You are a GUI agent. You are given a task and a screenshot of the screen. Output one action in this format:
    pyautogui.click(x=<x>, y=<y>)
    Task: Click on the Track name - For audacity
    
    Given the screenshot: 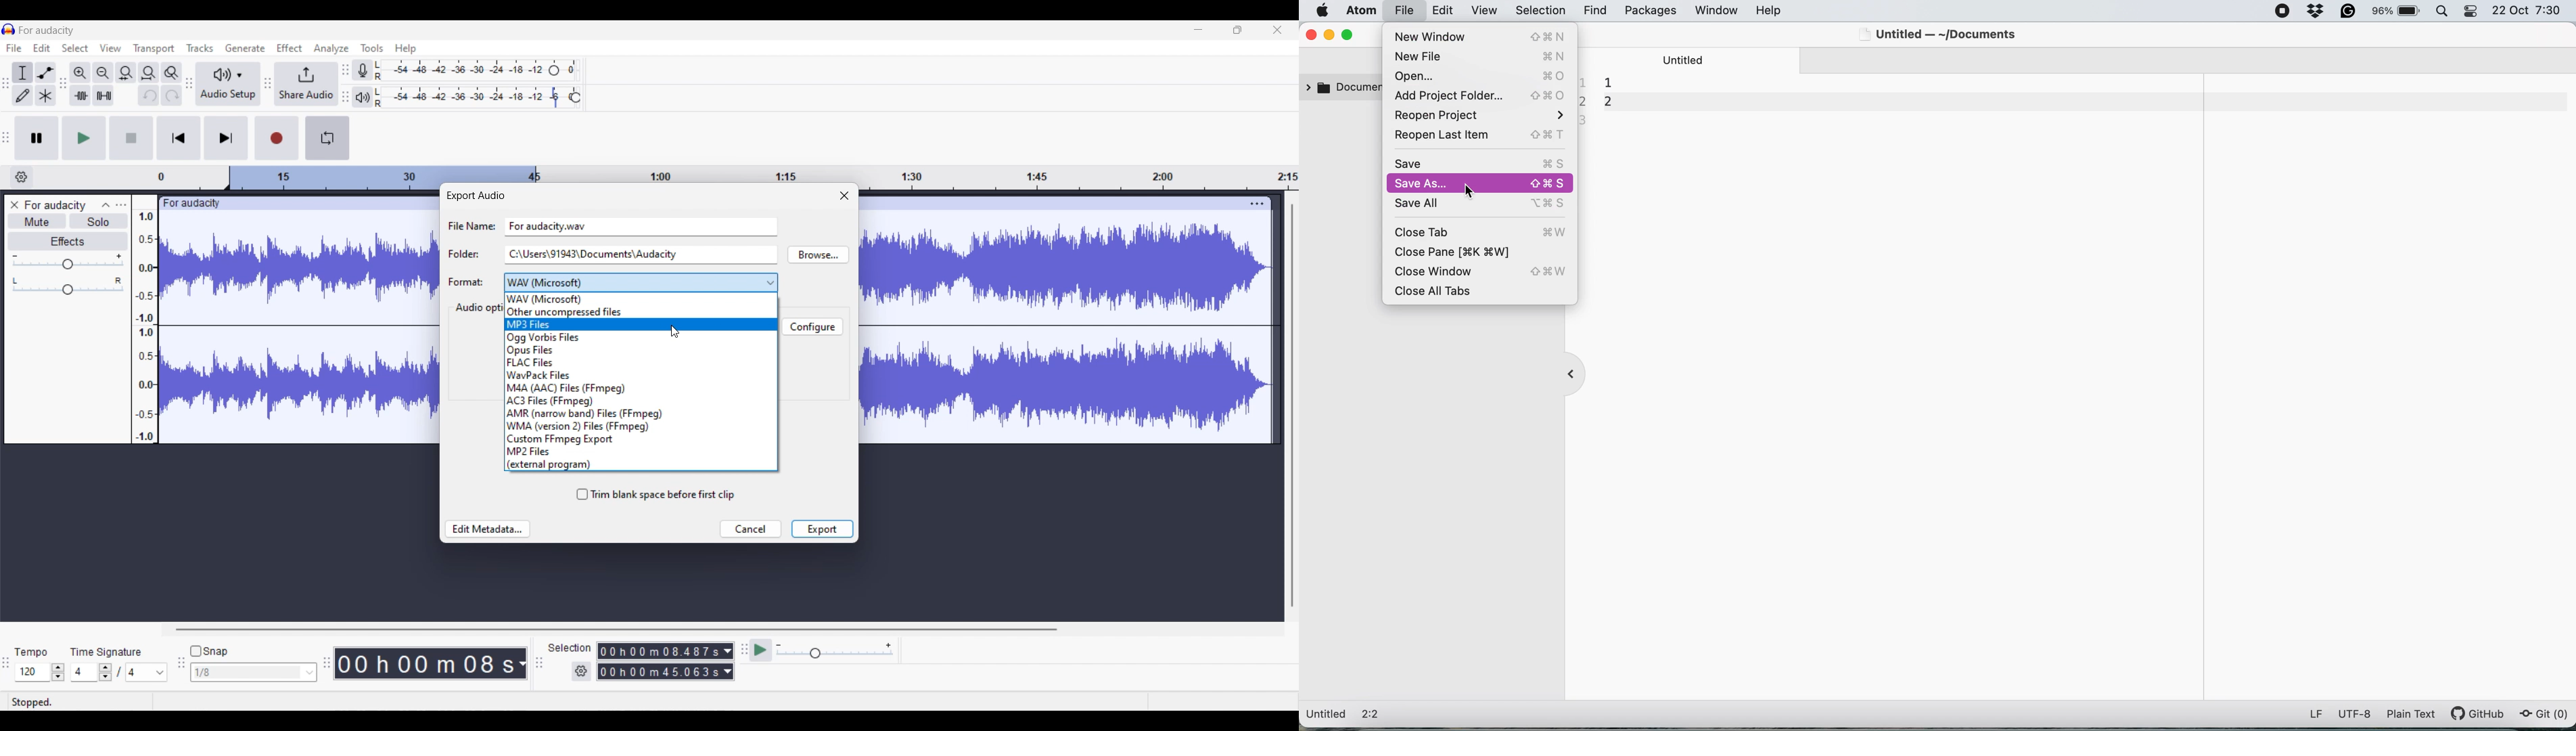 What is the action you would take?
    pyautogui.click(x=56, y=205)
    